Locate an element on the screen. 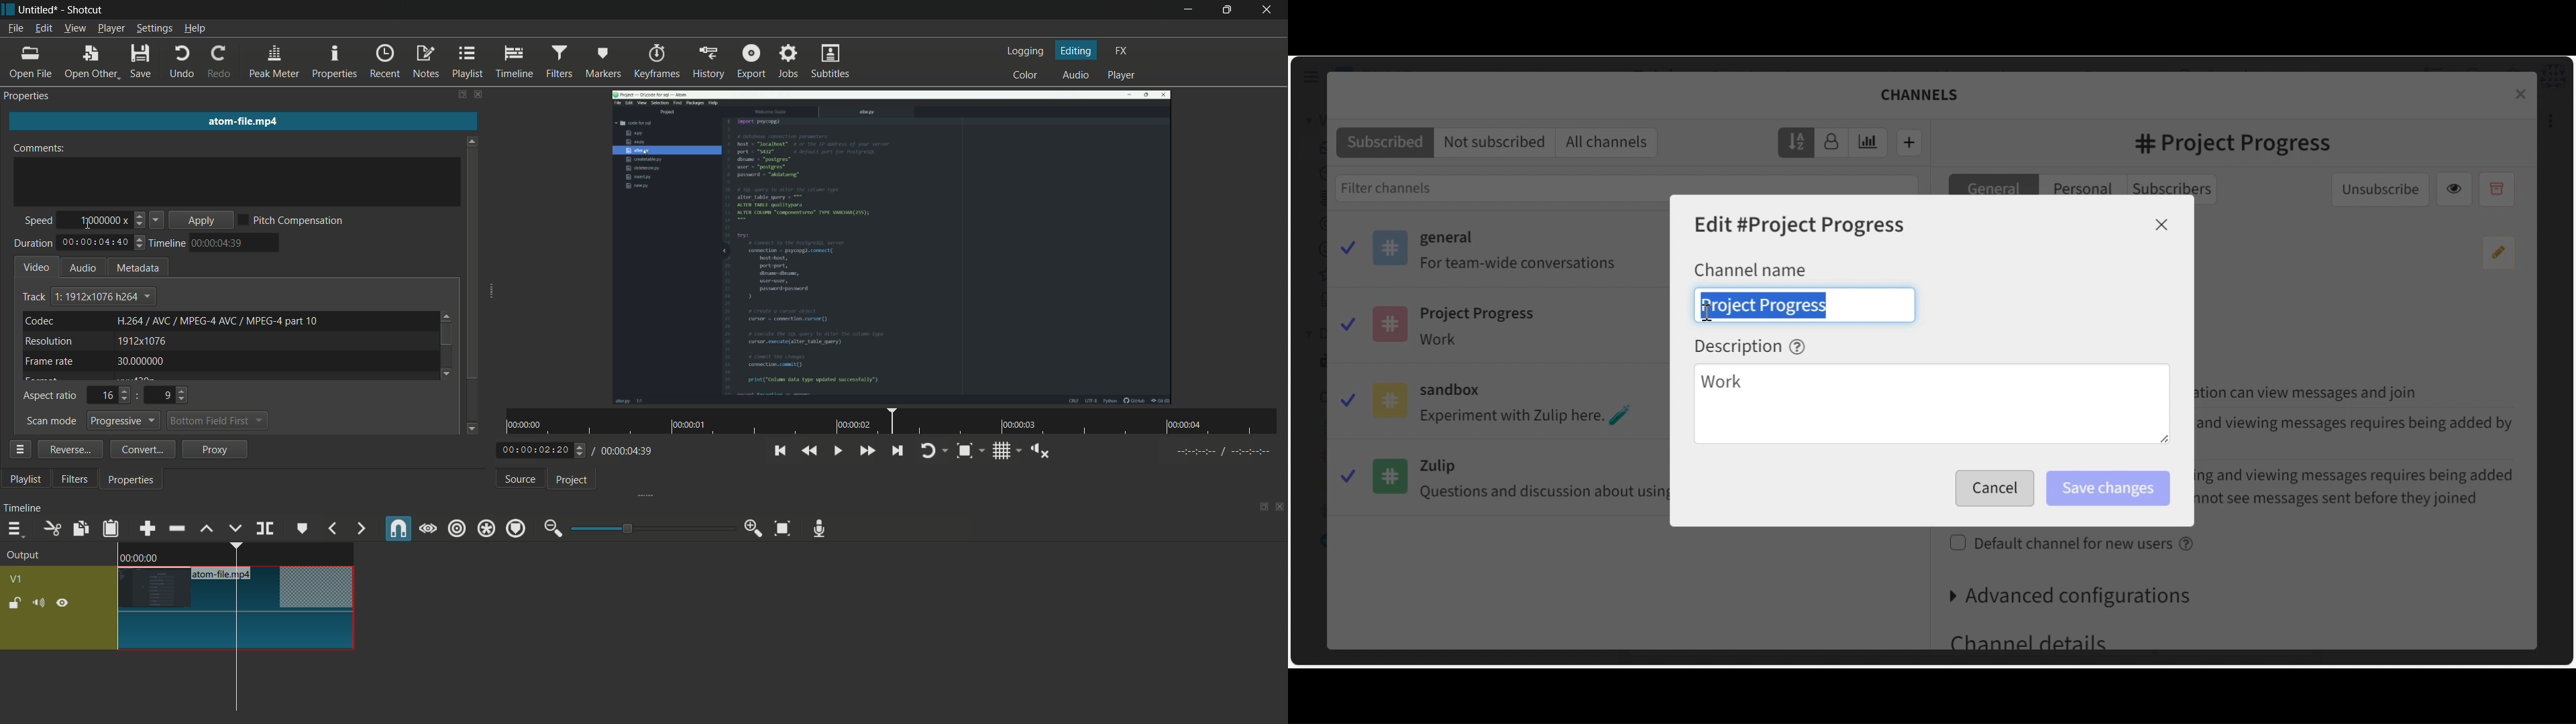 This screenshot has width=2576, height=728. markers is located at coordinates (604, 62).